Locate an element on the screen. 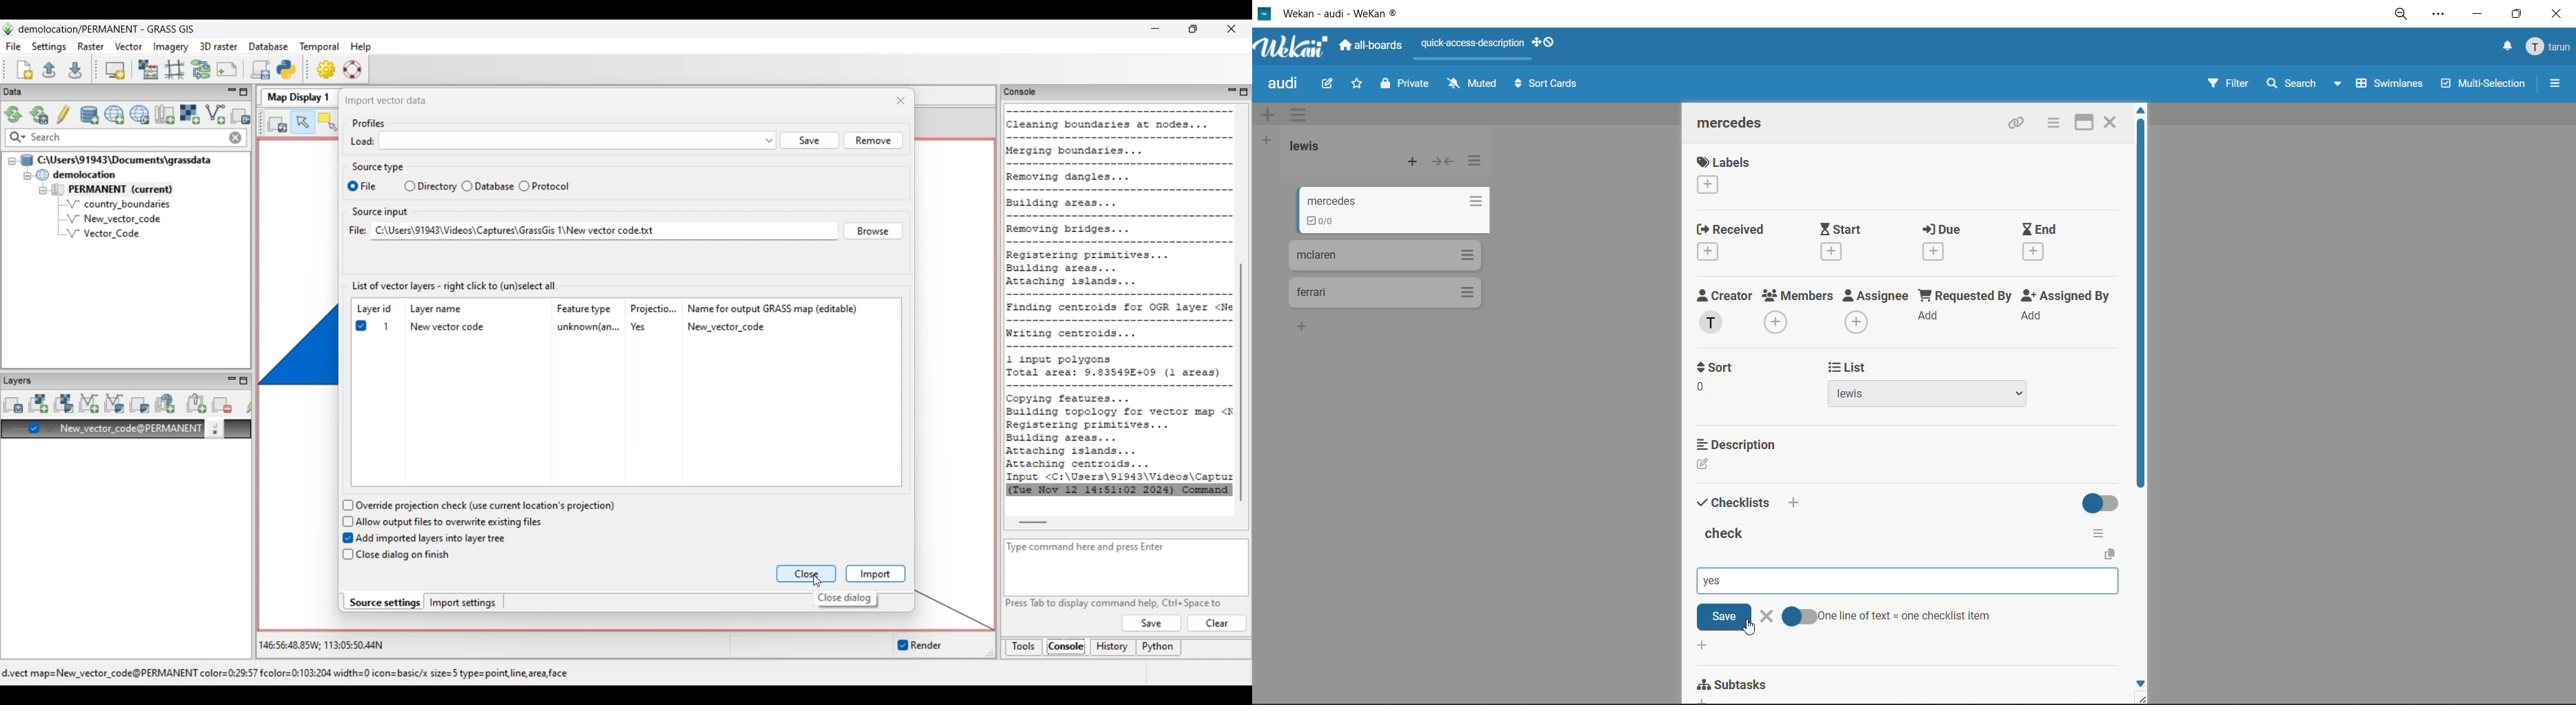  delete is located at coordinates (1768, 615).